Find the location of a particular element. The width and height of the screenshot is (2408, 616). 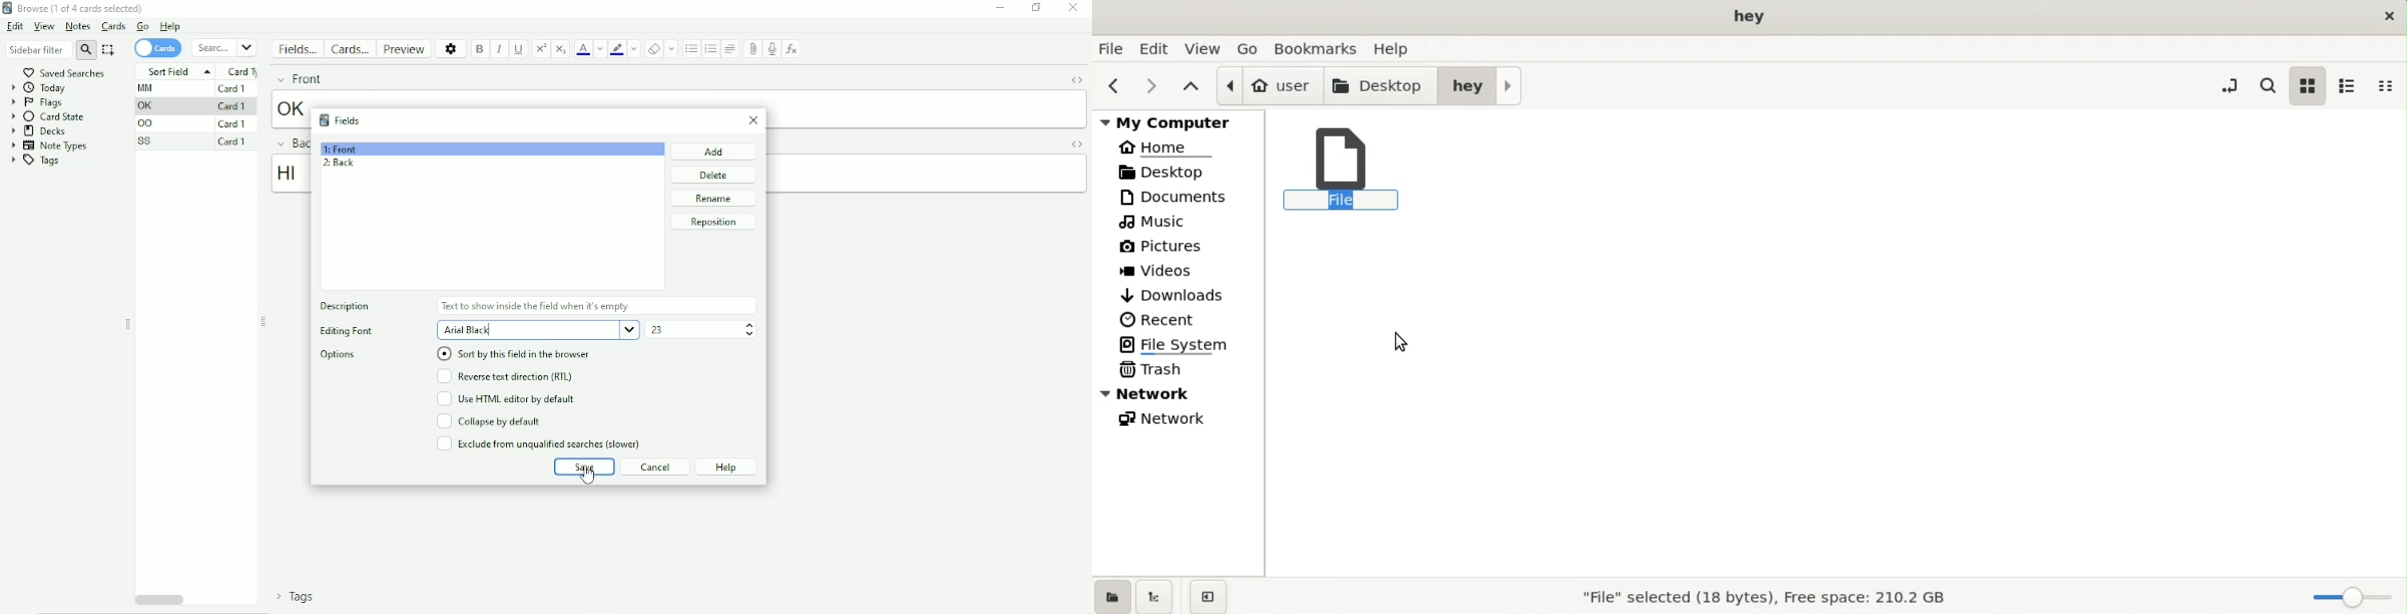

hi is located at coordinates (290, 174).